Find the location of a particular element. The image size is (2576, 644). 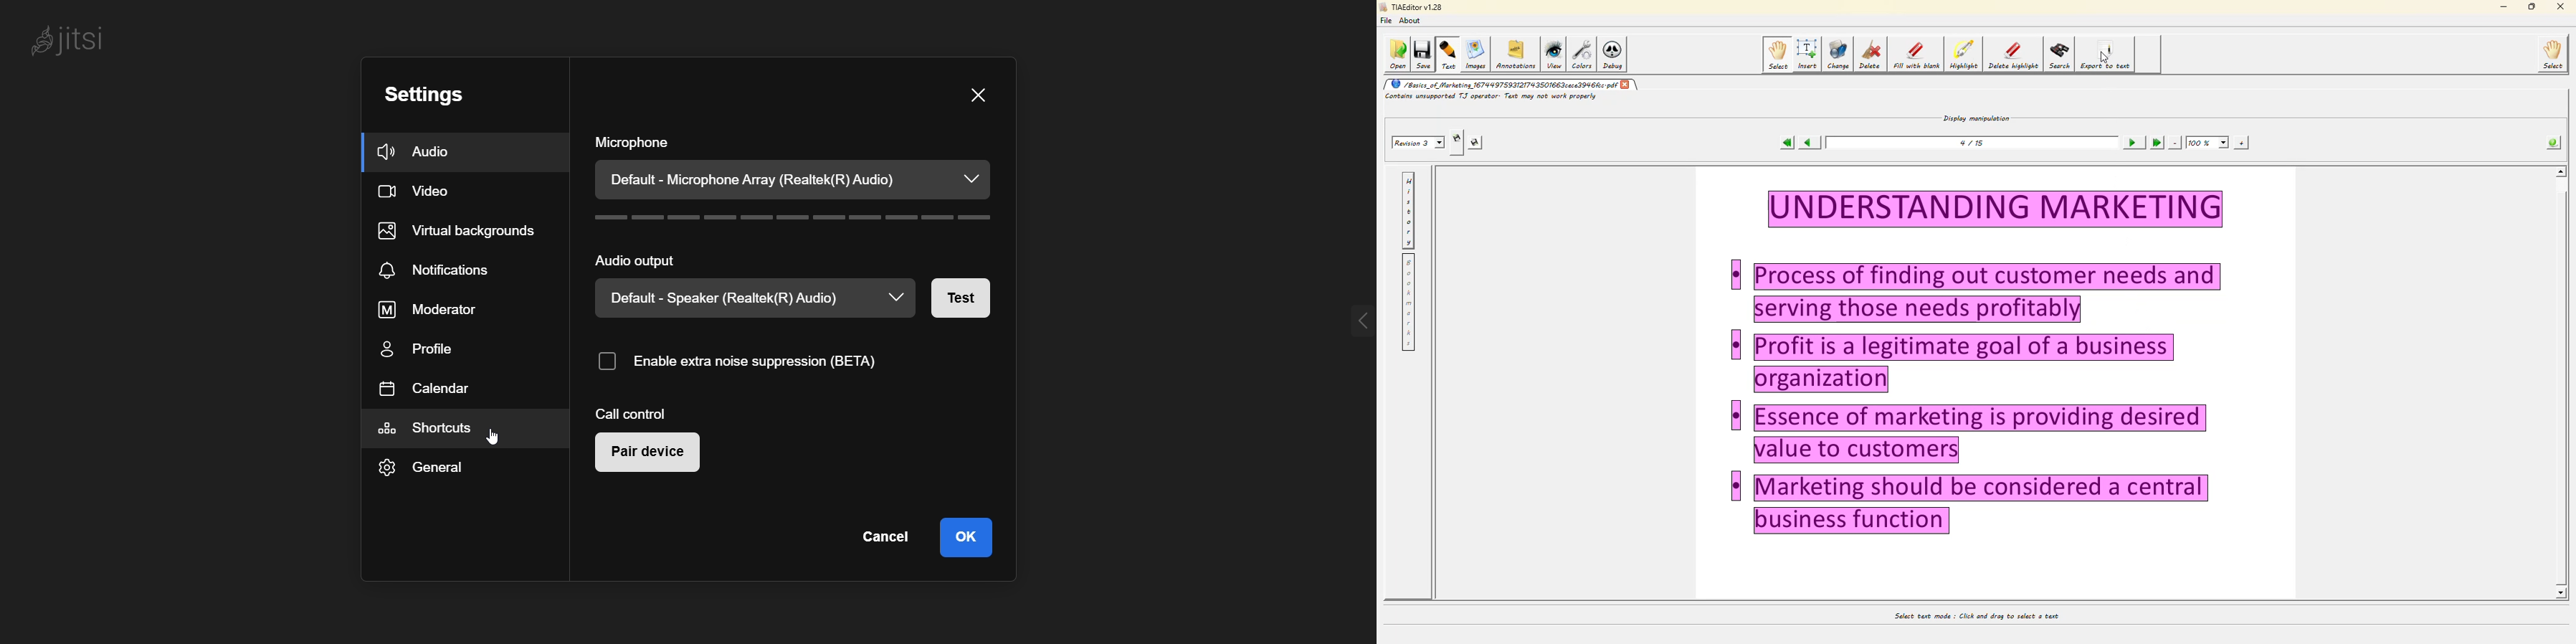

ok  is located at coordinates (964, 536).